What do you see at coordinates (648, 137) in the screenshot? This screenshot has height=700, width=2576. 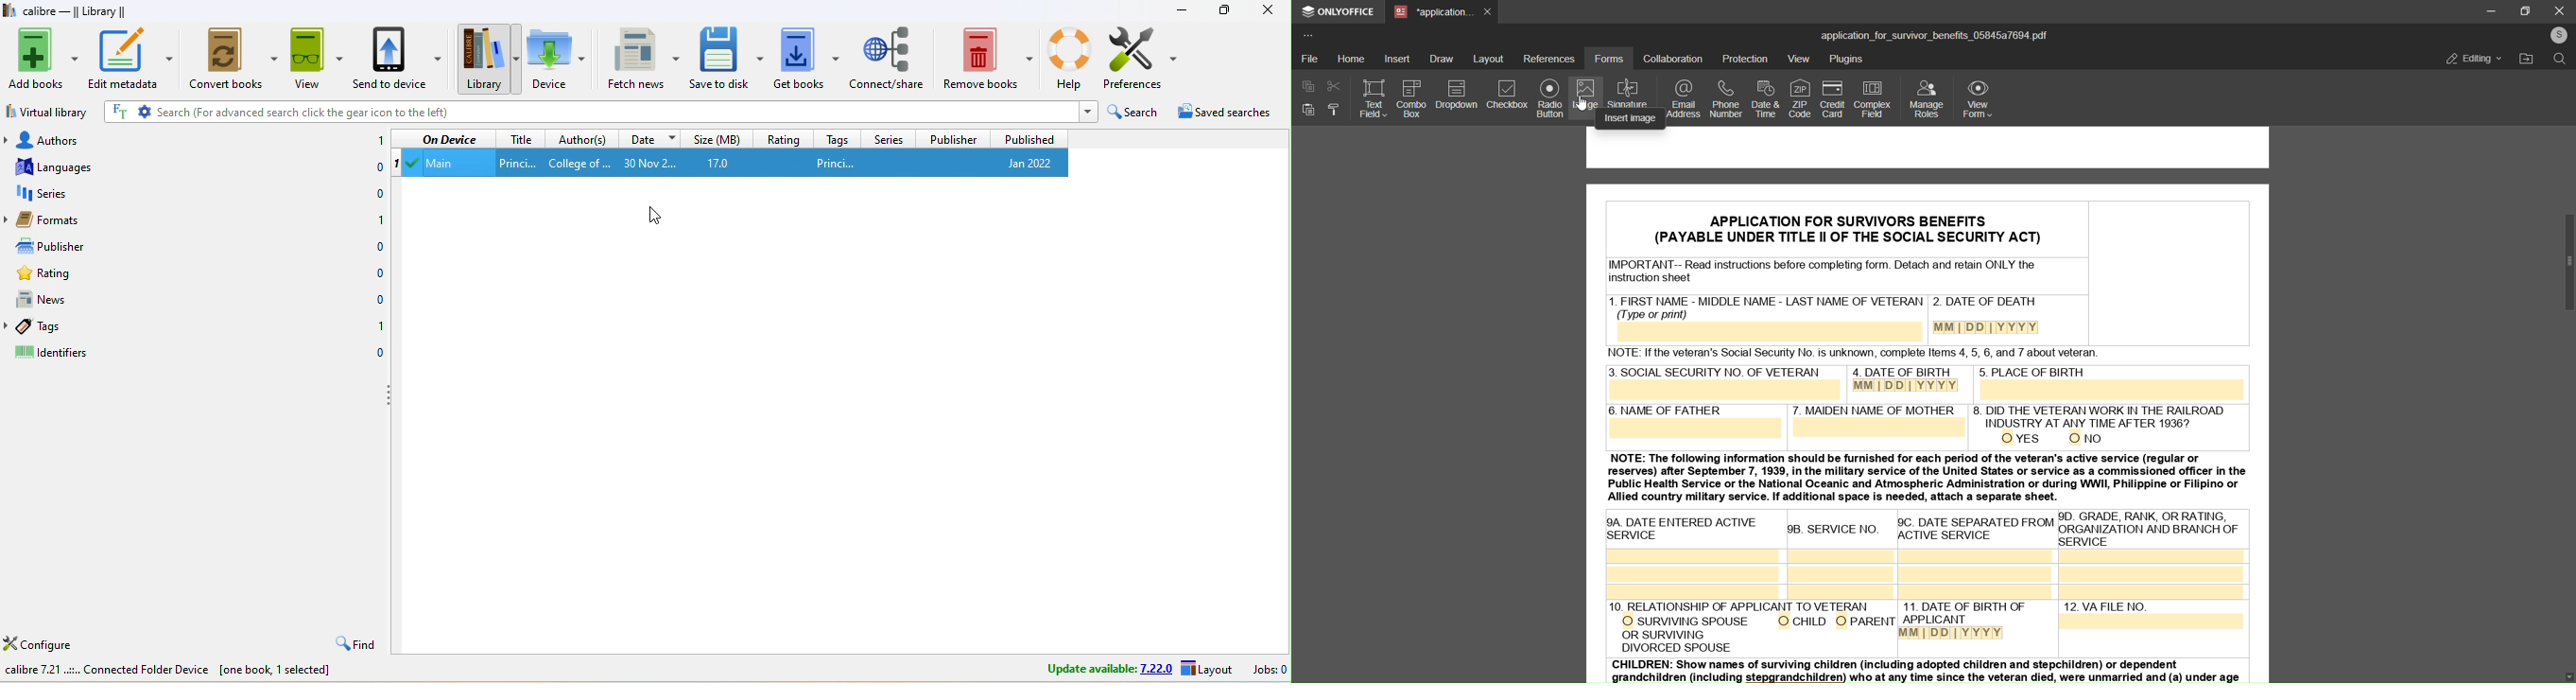 I see `date` at bounding box center [648, 137].